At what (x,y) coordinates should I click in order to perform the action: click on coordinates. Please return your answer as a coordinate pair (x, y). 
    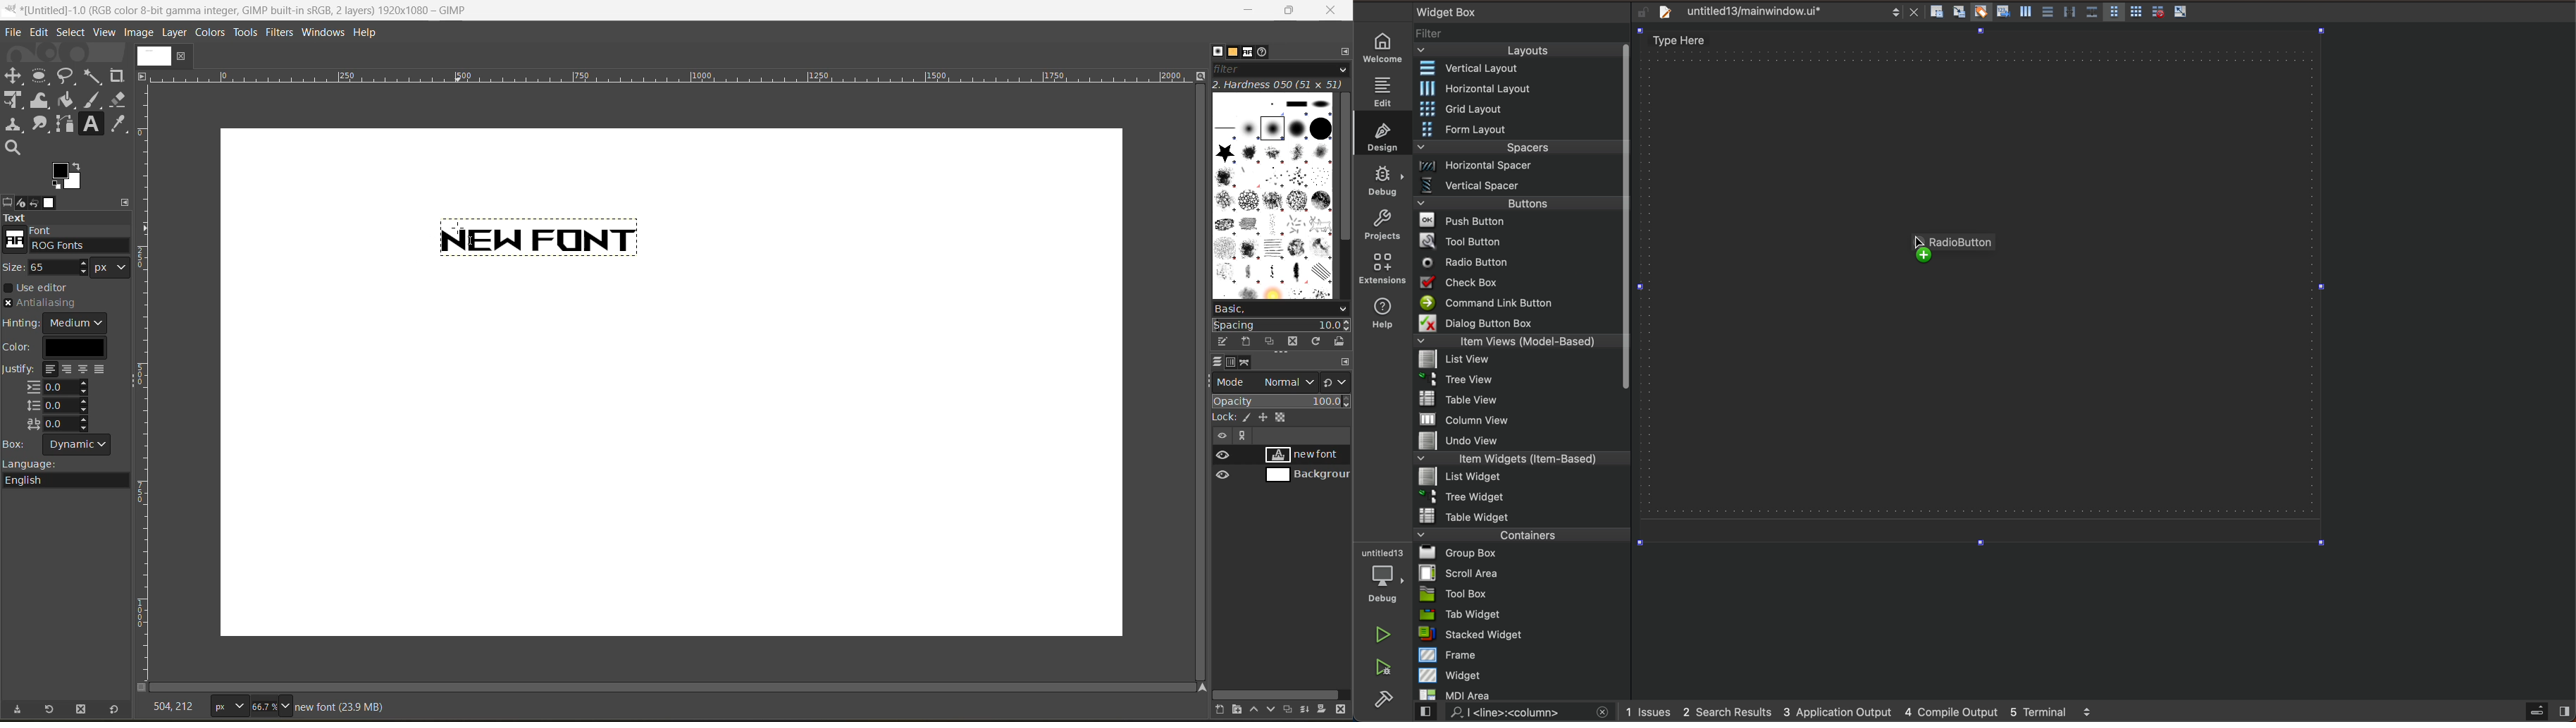
    Looking at the image, I should click on (177, 704).